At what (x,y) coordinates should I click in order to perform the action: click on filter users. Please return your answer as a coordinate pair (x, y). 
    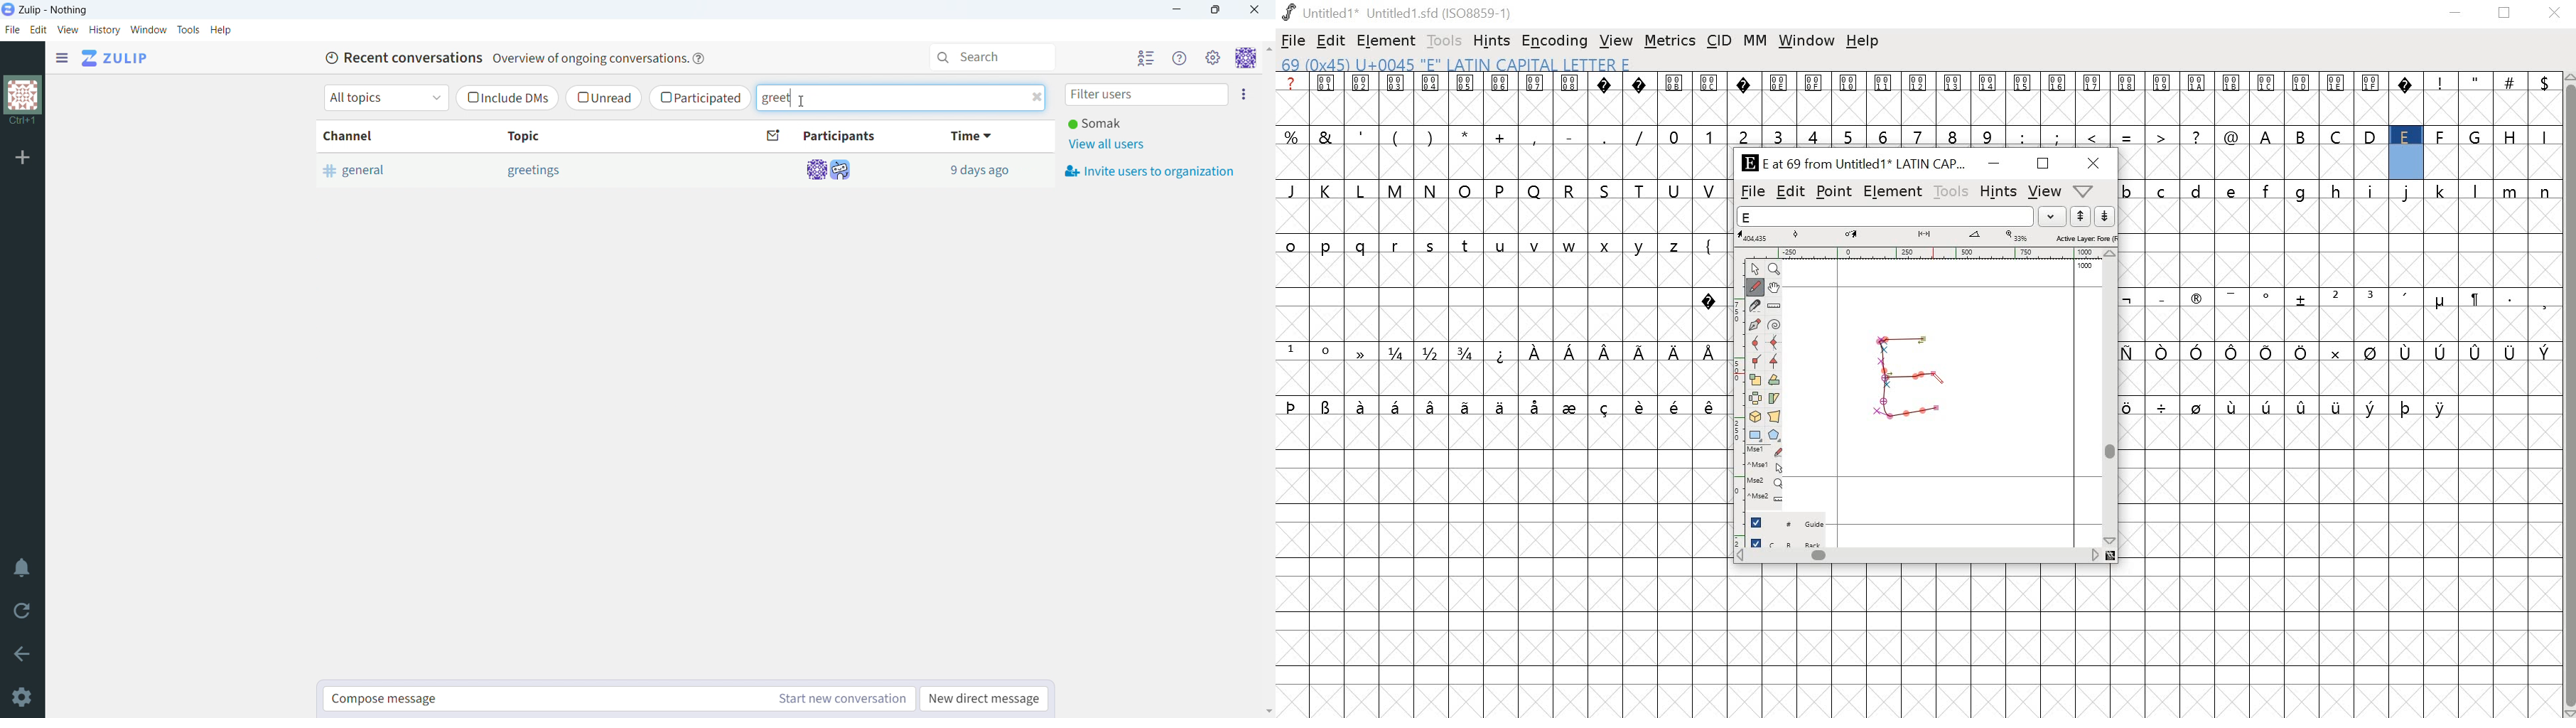
    Looking at the image, I should click on (1148, 95).